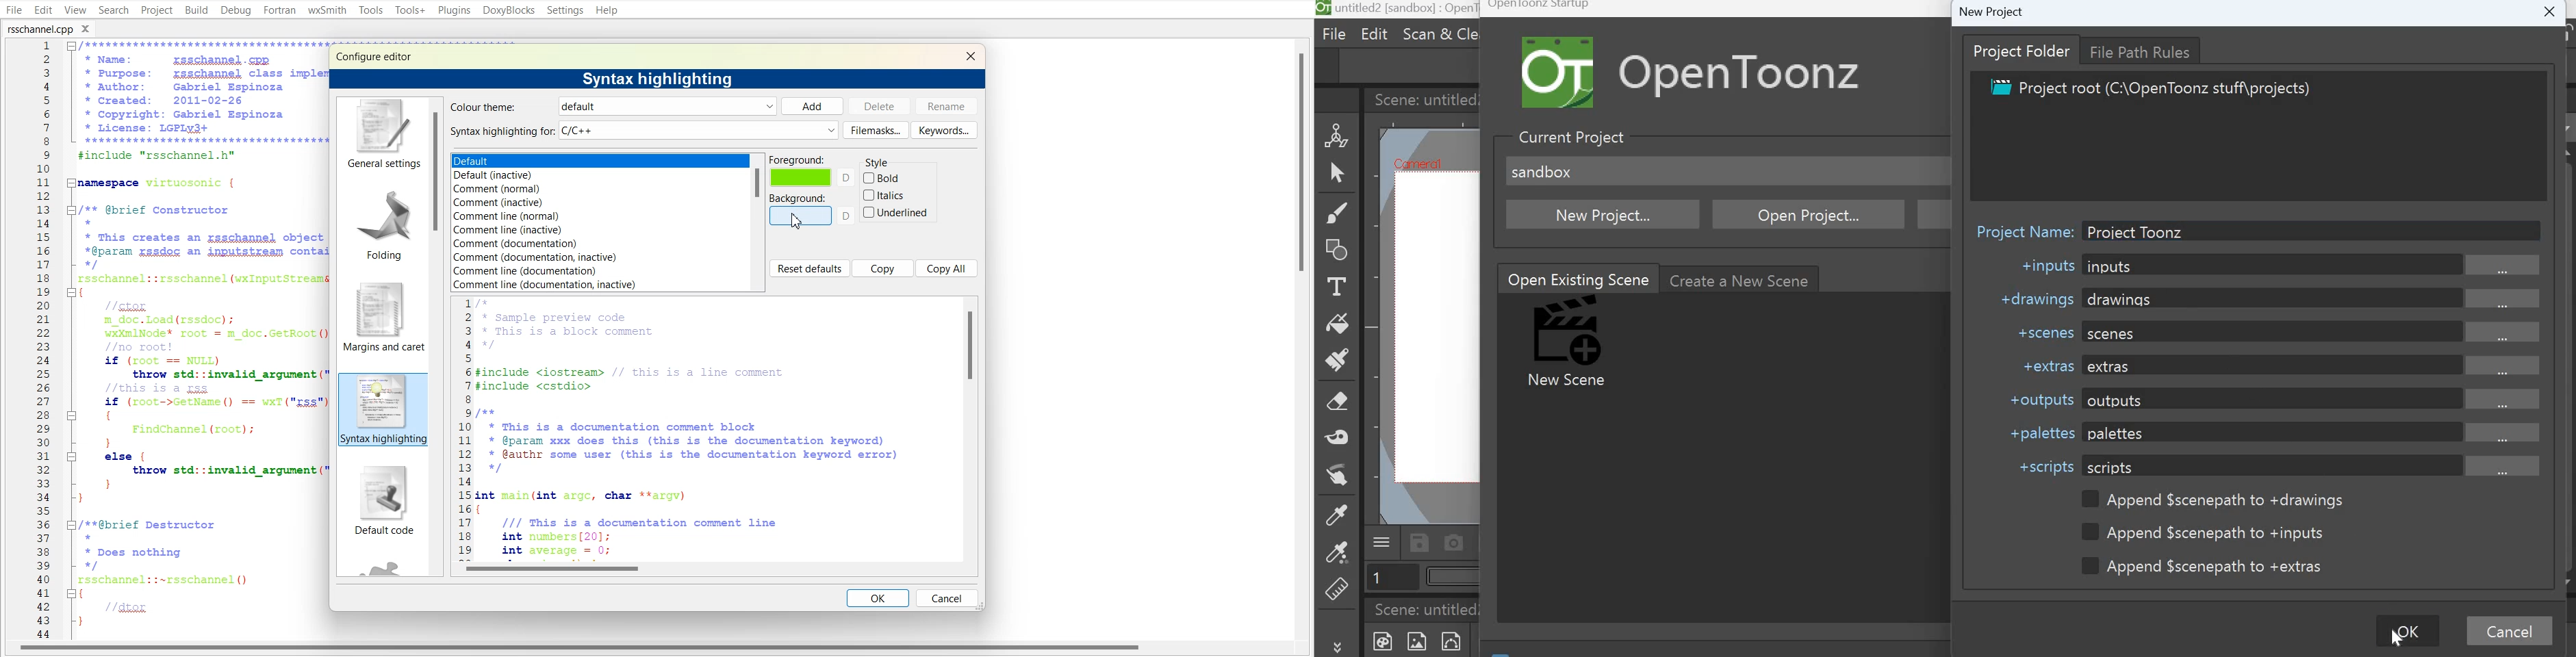 The image size is (2576, 672). What do you see at coordinates (879, 105) in the screenshot?
I see `Delete` at bounding box center [879, 105].